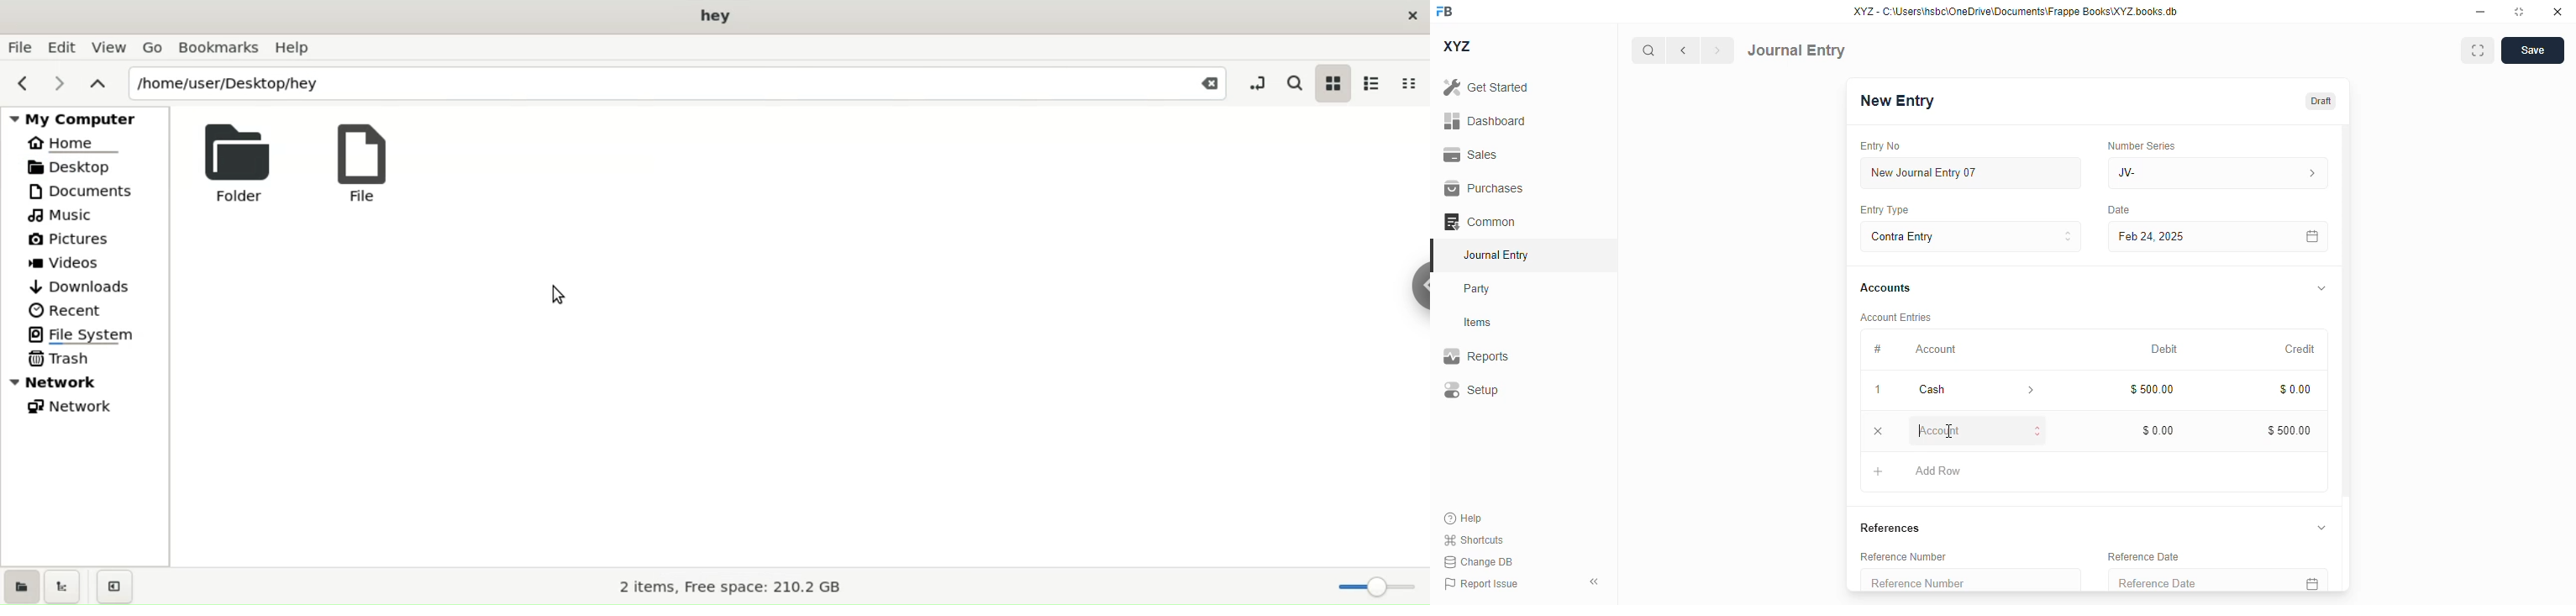  I want to click on references, so click(1890, 528).